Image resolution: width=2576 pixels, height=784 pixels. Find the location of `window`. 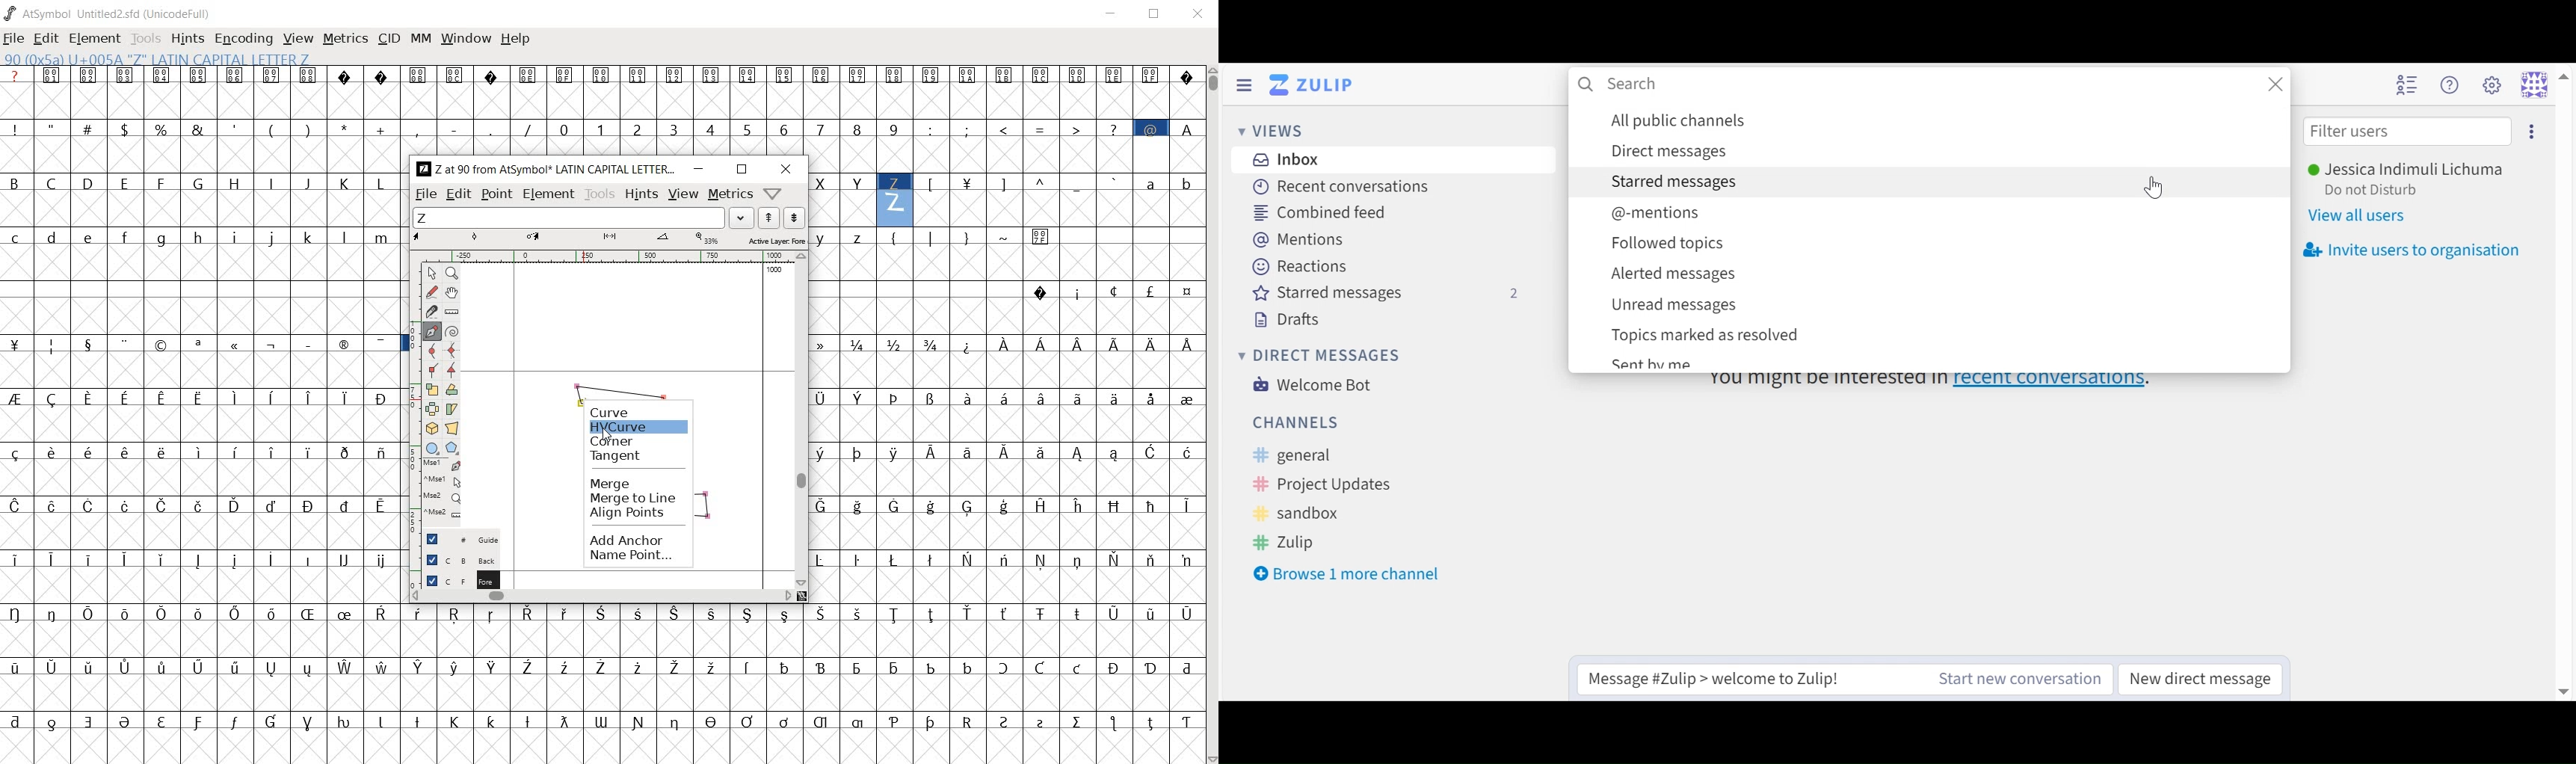

window is located at coordinates (466, 39).